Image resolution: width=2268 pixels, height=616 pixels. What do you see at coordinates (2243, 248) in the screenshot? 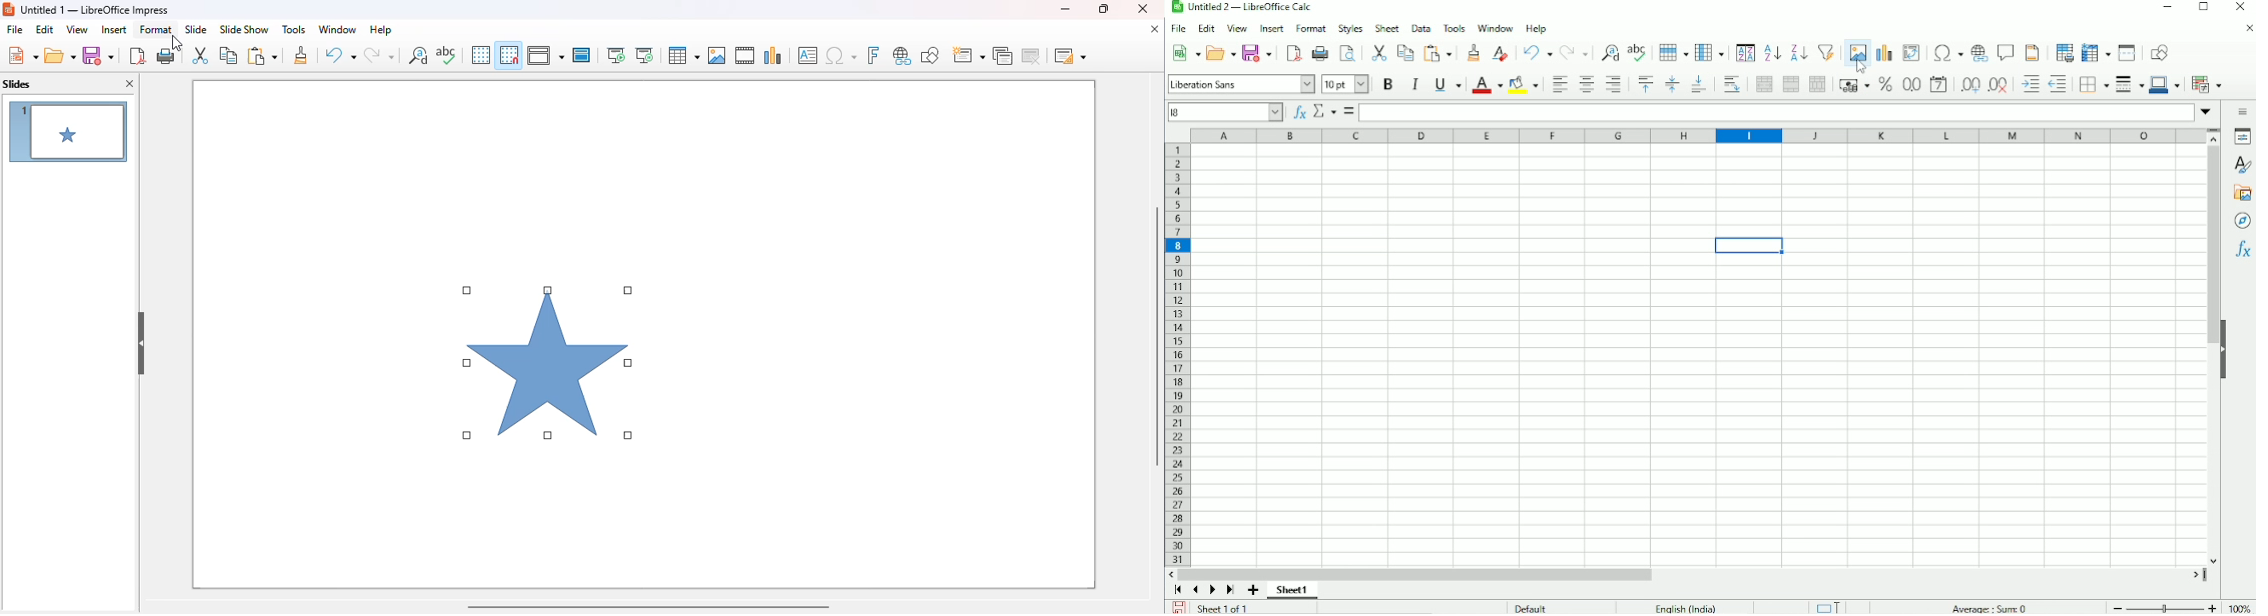
I see `Functions` at bounding box center [2243, 248].